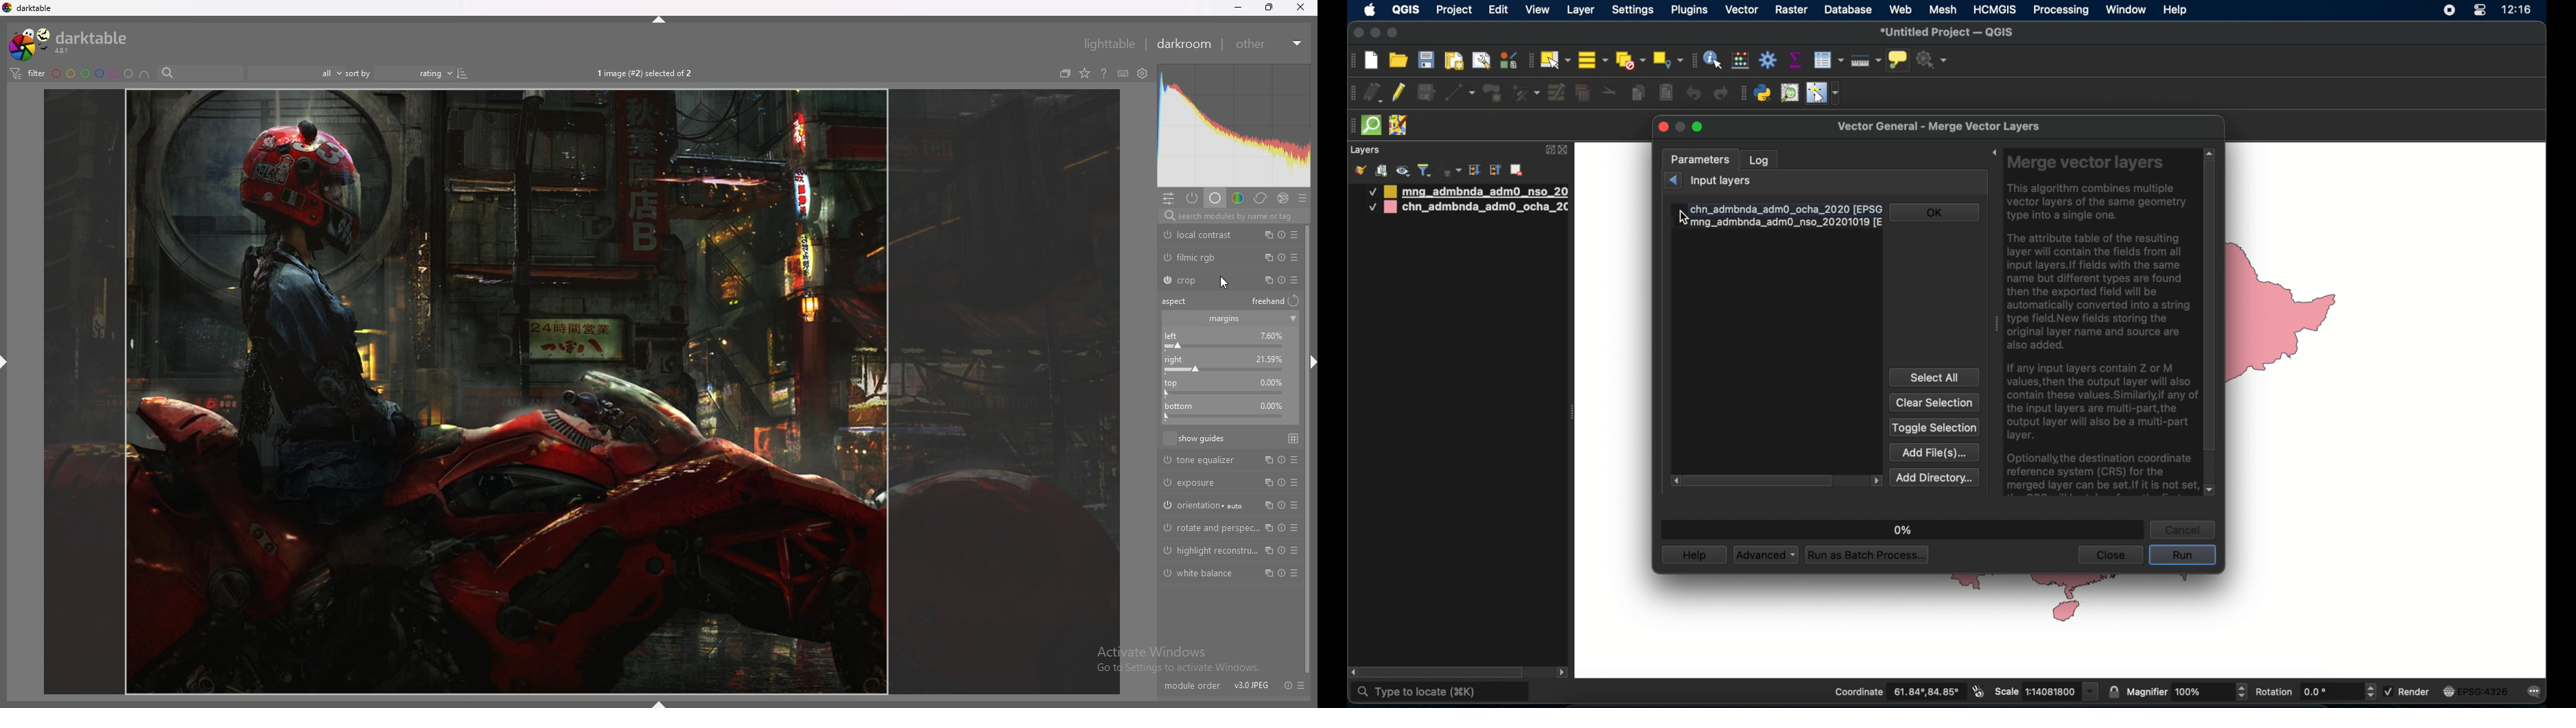  What do you see at coordinates (1228, 412) in the screenshot?
I see `bottom` at bounding box center [1228, 412].